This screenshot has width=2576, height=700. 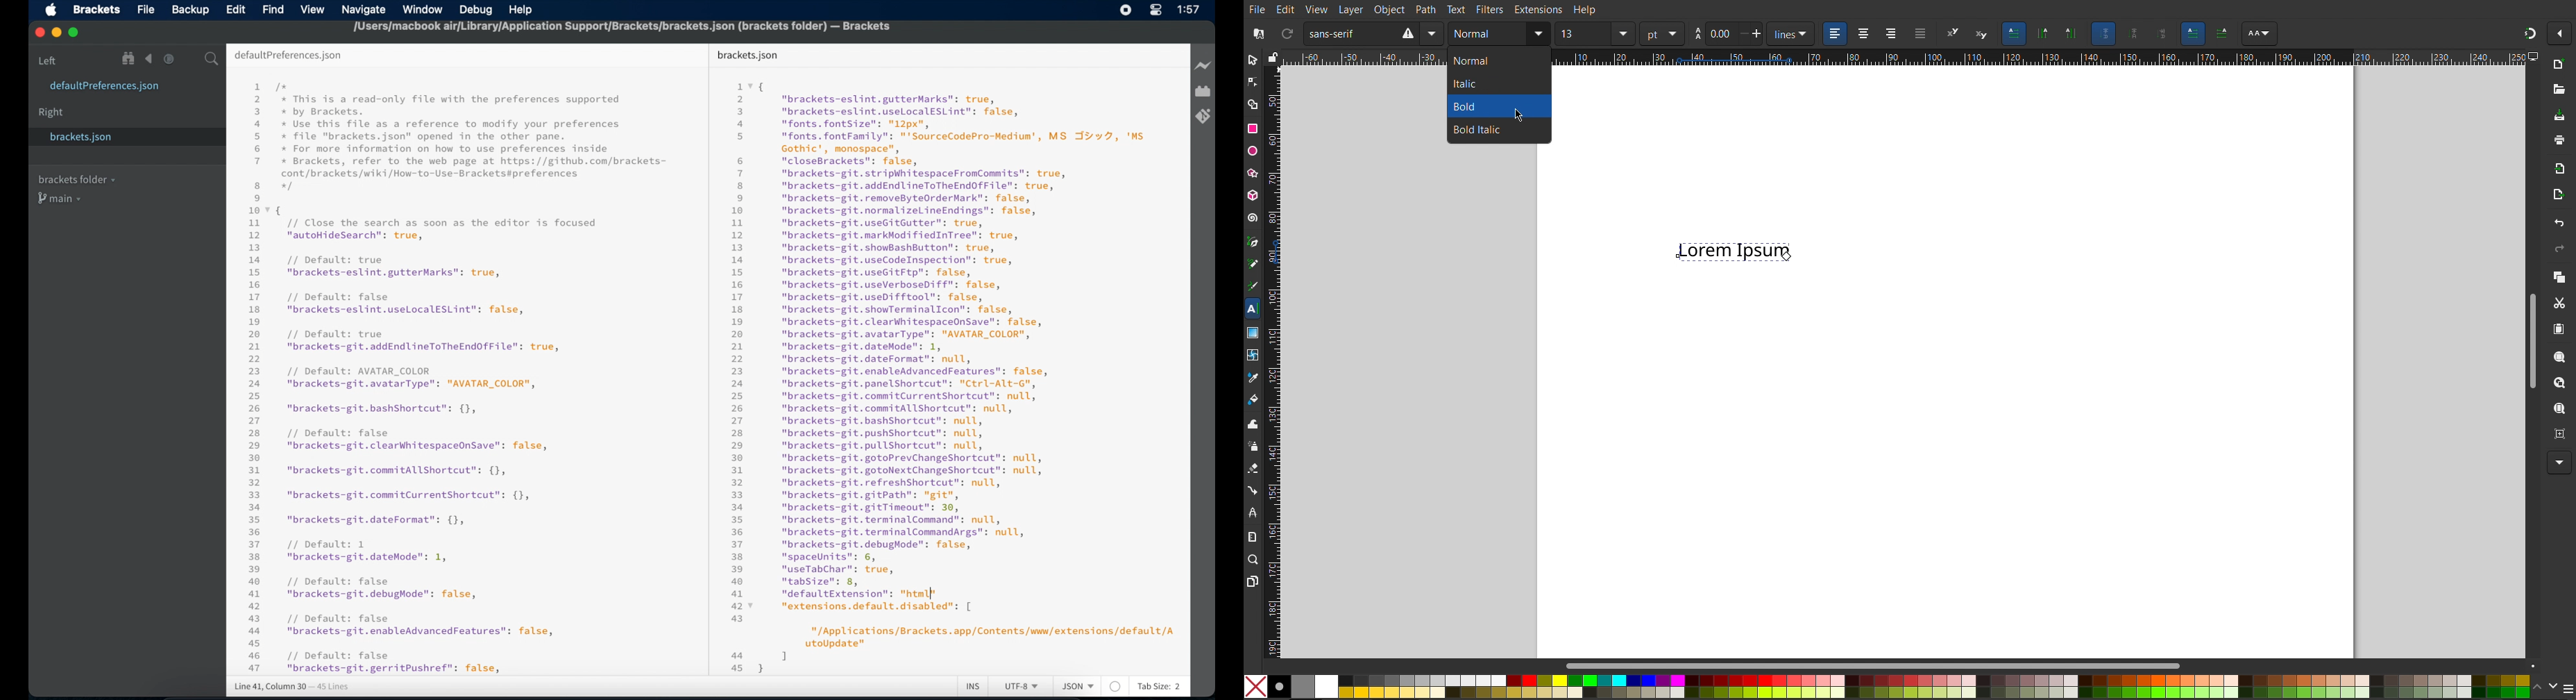 What do you see at coordinates (461, 377) in the screenshot?
I see `1 /*

2 + This is a read-only file with the preferences supported

3 x by Brackets.

4 x Use this file as a reference to modify your preferences

5 x file "brackets.json" opened in the other pane.

6  * For more information on how to use preferences inside

7 + Brackets, refer to the web page at https://github.com/brackets-
cont/brackets/wiki/How-to-Use-Brackets#preferences

8 x/

9

107 {

1 // Close the search as soon as the editor is focused

12 "autoHideSearch": true,

13

14 // Default: true

15 "brackets-eslint.gutterMarks": true,

16

17 // Default: false

18 "brackets-eslint.useLocalESLint": false,

19

20 // Default: true

21 "brackets-git.addEndlineToTheEndOfFile": true,

22

23 // Default: AVATAR_COLOR

24 "brackets-git.avatarType": "AVATAR_COLOR",

25

26 "brackets-git.bashshortcut": {3},

27

28 // Default: false

29 "brackets-git.clearWhitespaceOnsave": false,

30

31 "brackets-git.commitAllShortcut": {},

32

33 "brackets-git.commitCurrentShortcut": {},

34

35 "brackets-git.dateFormat": {},

36

37 // Default: 1

38 "brackets-git.dateMode": 1,

39

40 // Default: false

a1 "brackets-git.debugMode": false,

42

43 // Default: false

44 "brackets-git.enableAdvancedFeatures": false,

45

46 // Default: false

a7 "brackets-git.gerritPushref": false,` at bounding box center [461, 377].